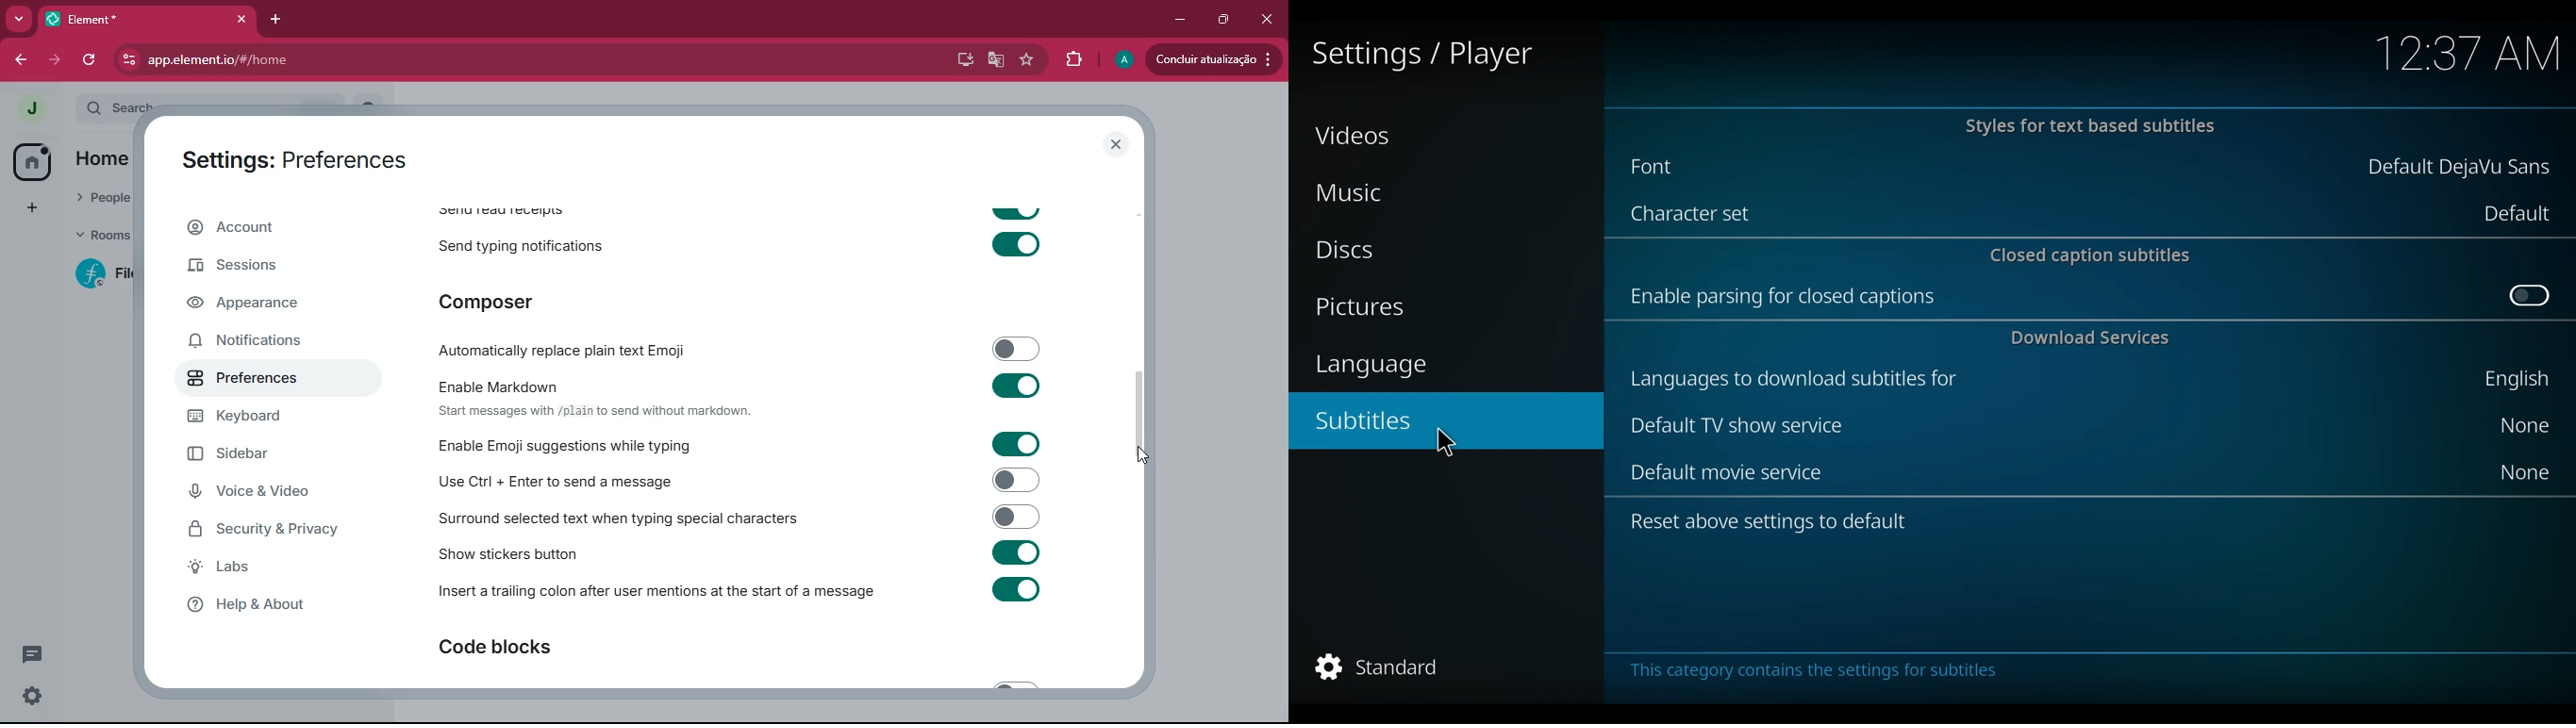  Describe the element at coordinates (752, 447) in the screenshot. I see `enable emoji` at that location.